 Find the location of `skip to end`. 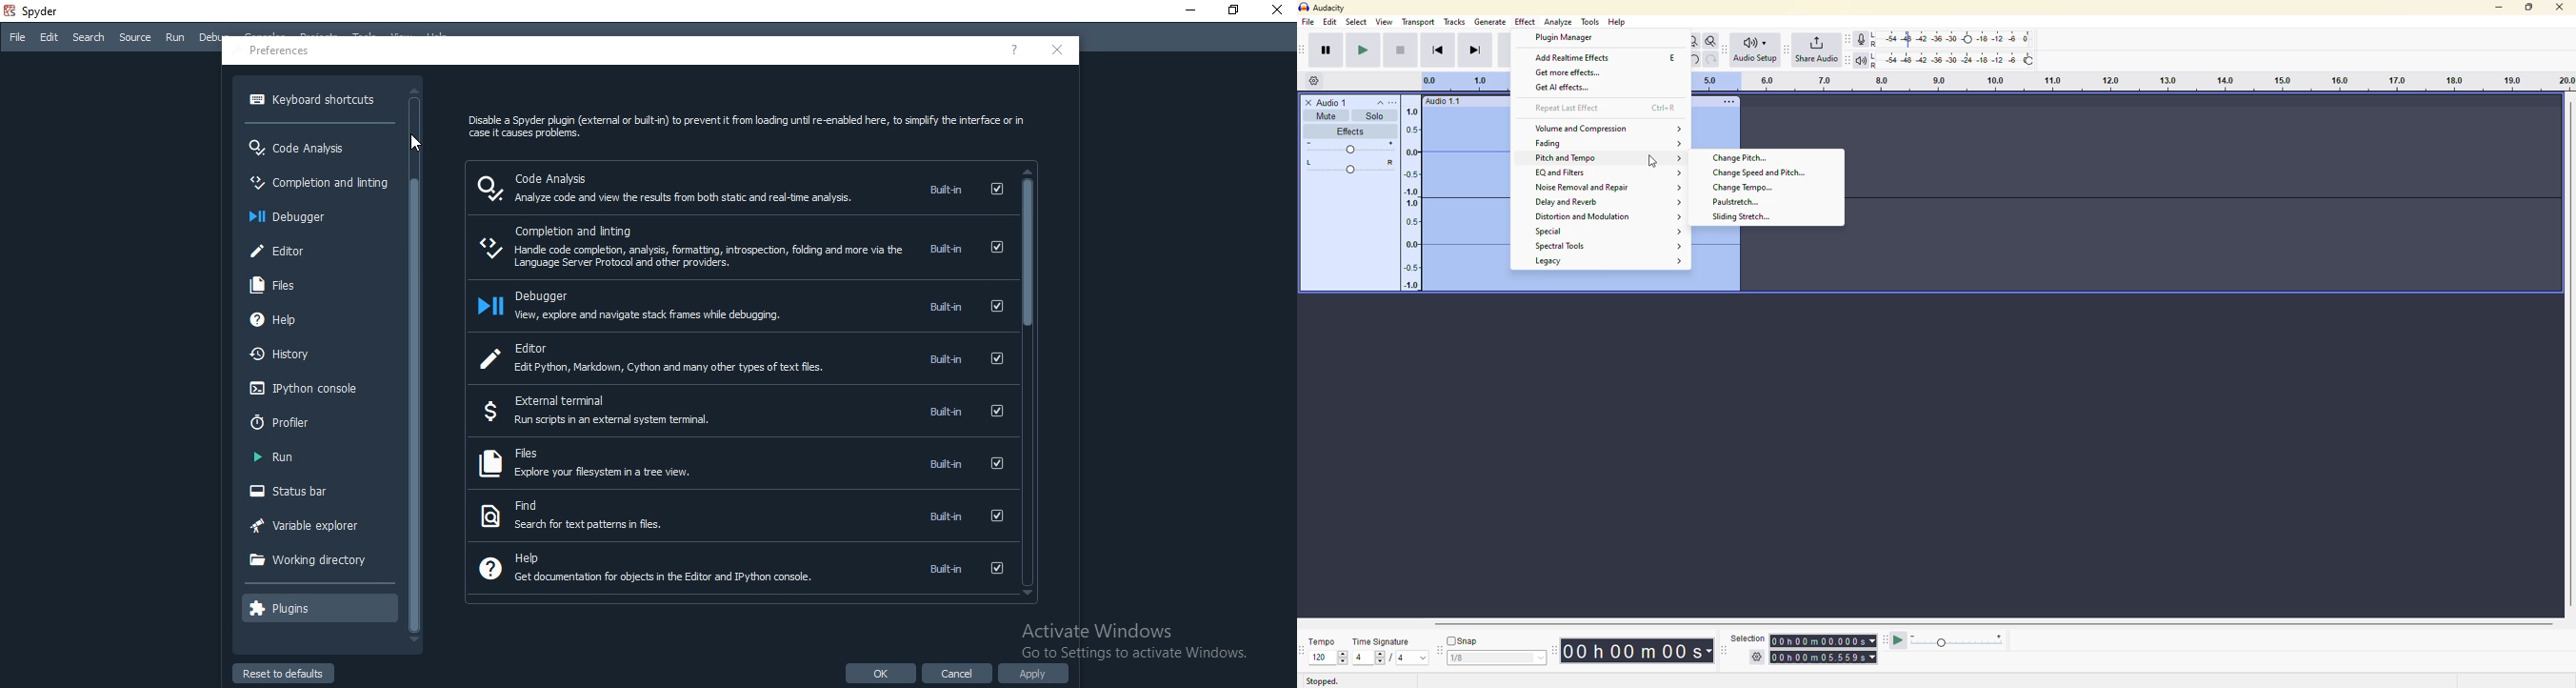

skip to end is located at coordinates (1476, 49).